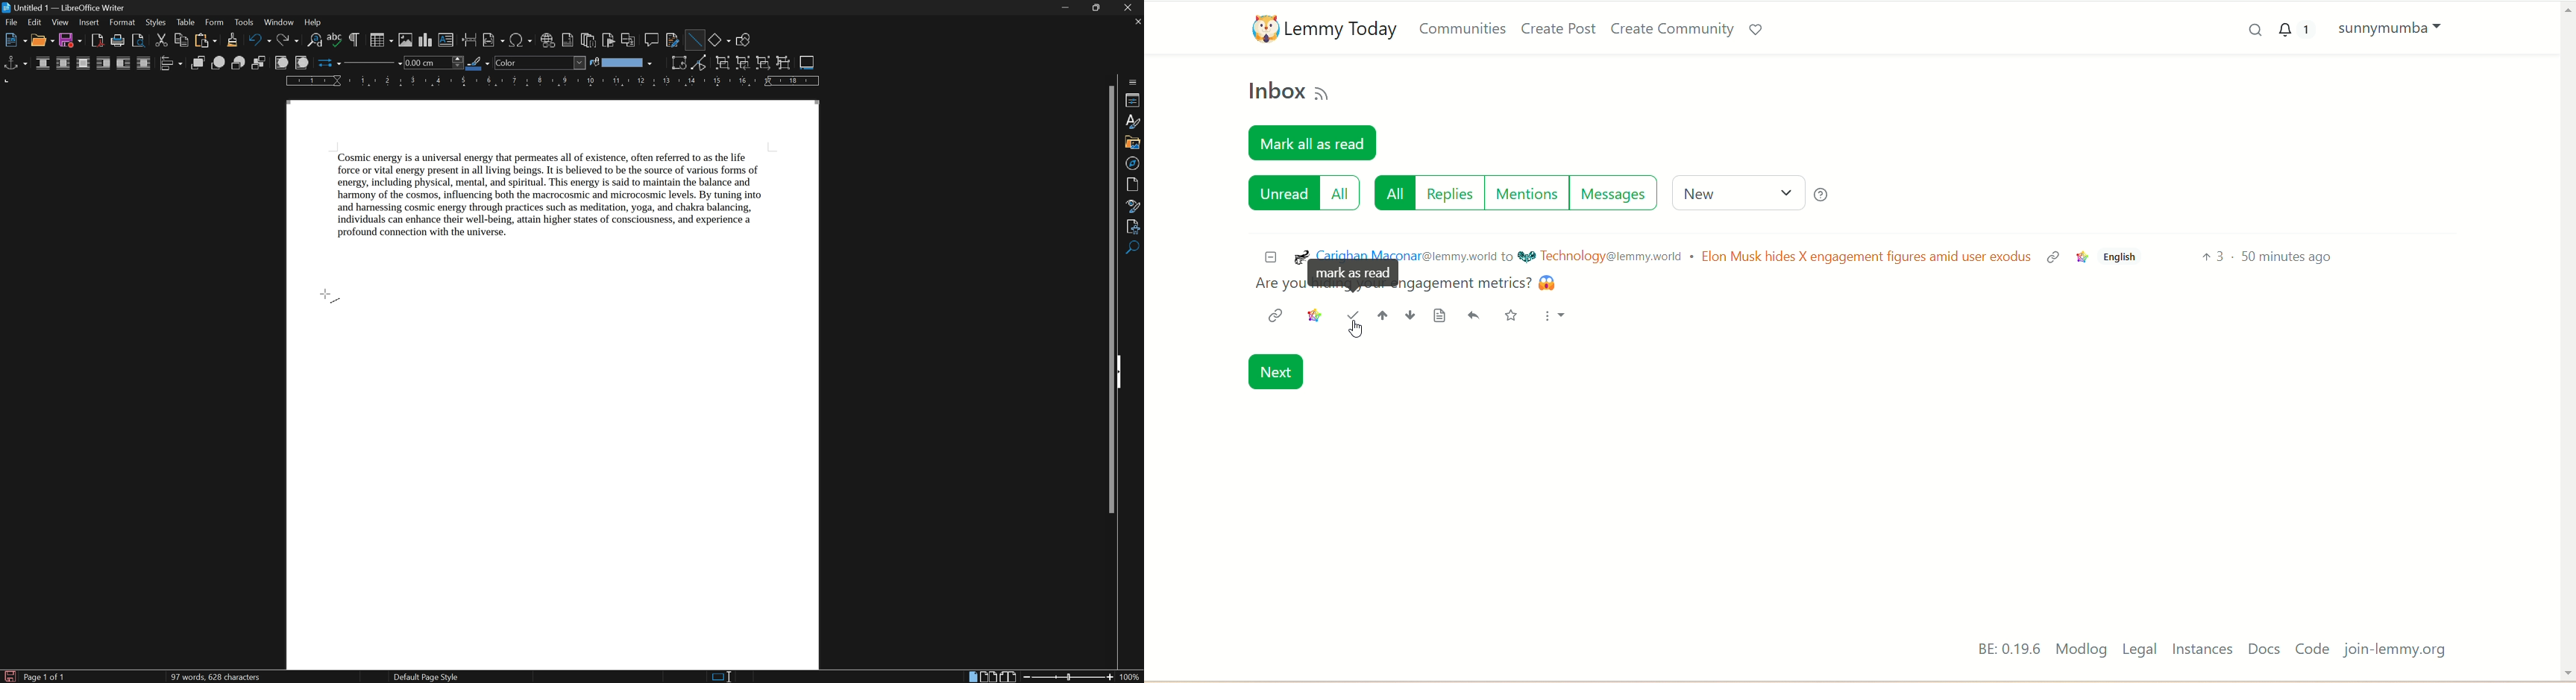  I want to click on insert, so click(89, 23).